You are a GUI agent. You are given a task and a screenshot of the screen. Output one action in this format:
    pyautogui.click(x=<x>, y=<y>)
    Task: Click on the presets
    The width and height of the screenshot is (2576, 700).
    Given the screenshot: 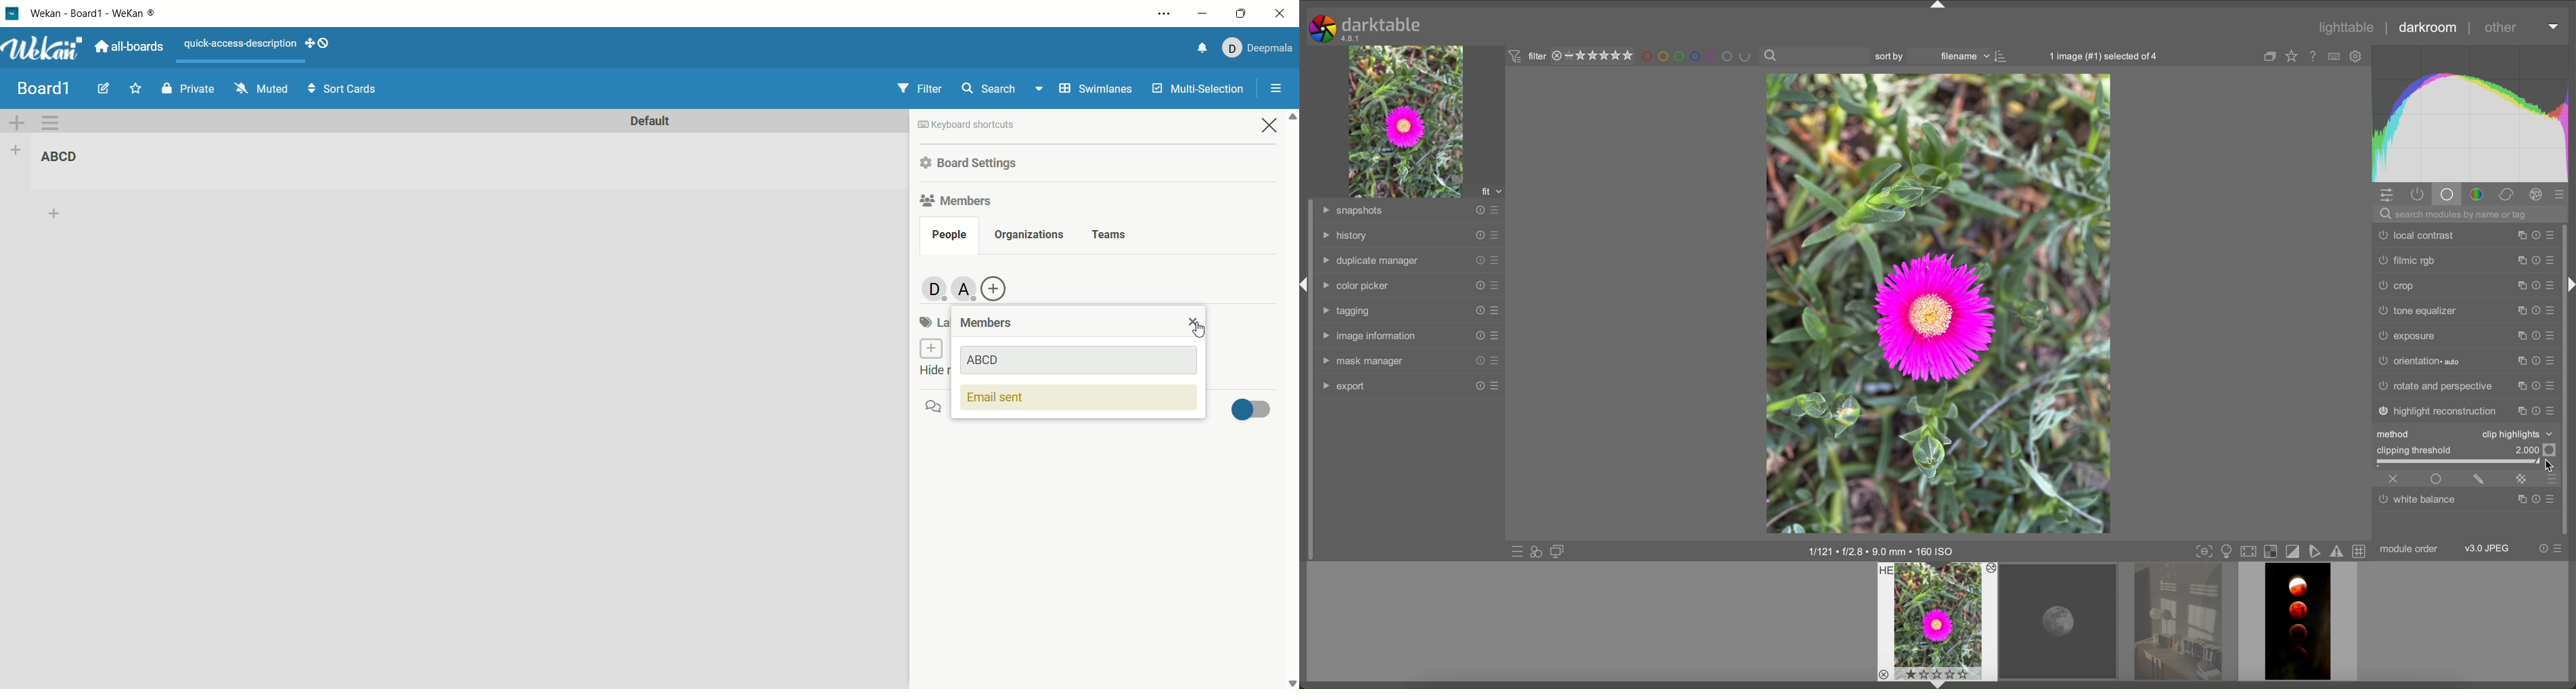 What is the action you would take?
    pyautogui.click(x=2553, y=479)
    